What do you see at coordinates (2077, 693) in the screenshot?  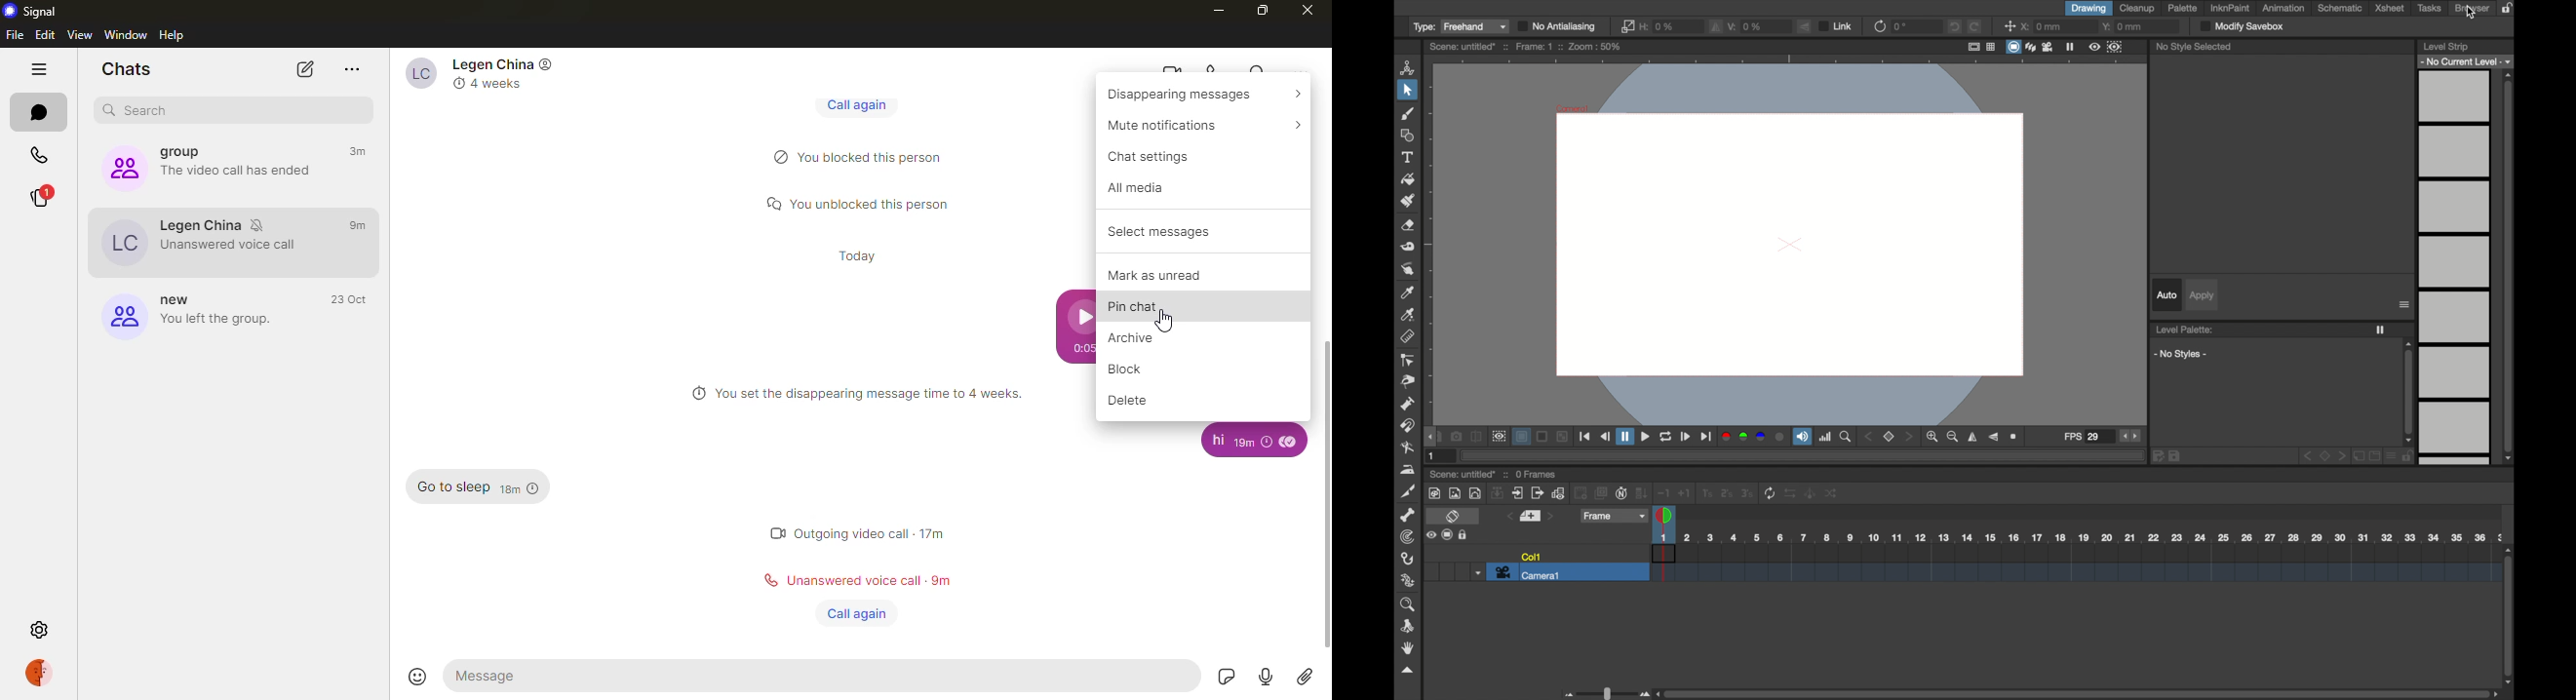 I see `scroll box` at bounding box center [2077, 693].